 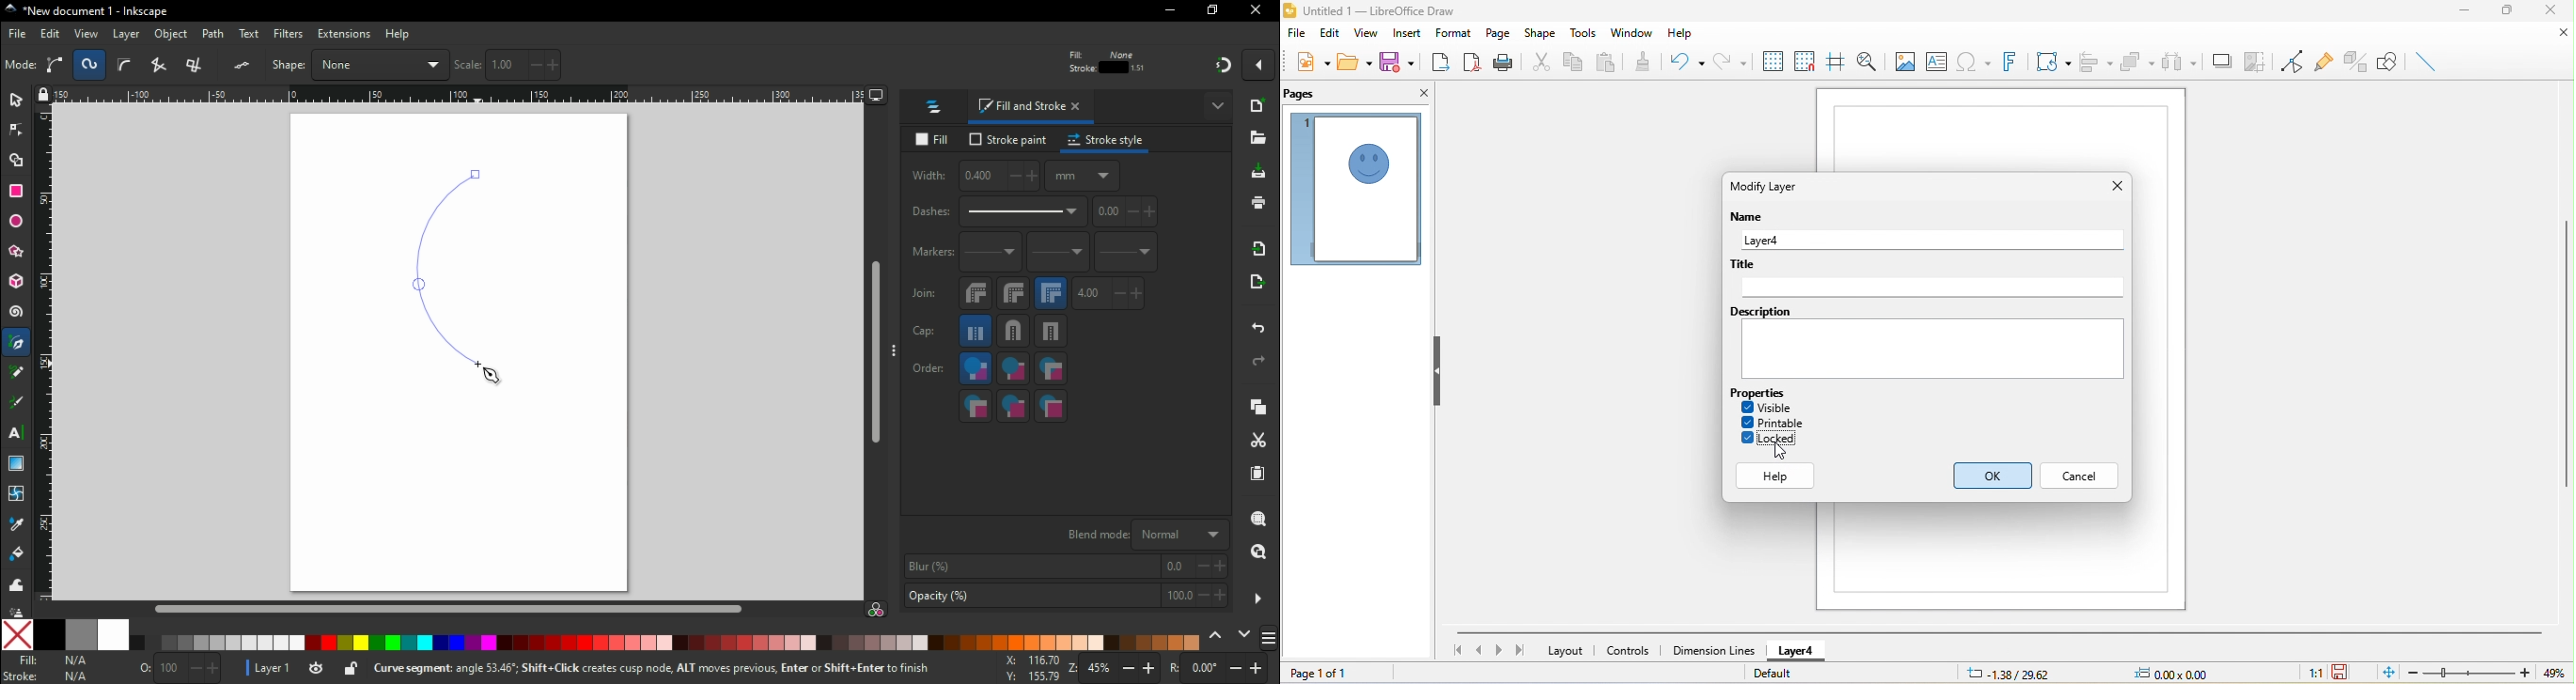 What do you see at coordinates (50, 35) in the screenshot?
I see `edit` at bounding box center [50, 35].